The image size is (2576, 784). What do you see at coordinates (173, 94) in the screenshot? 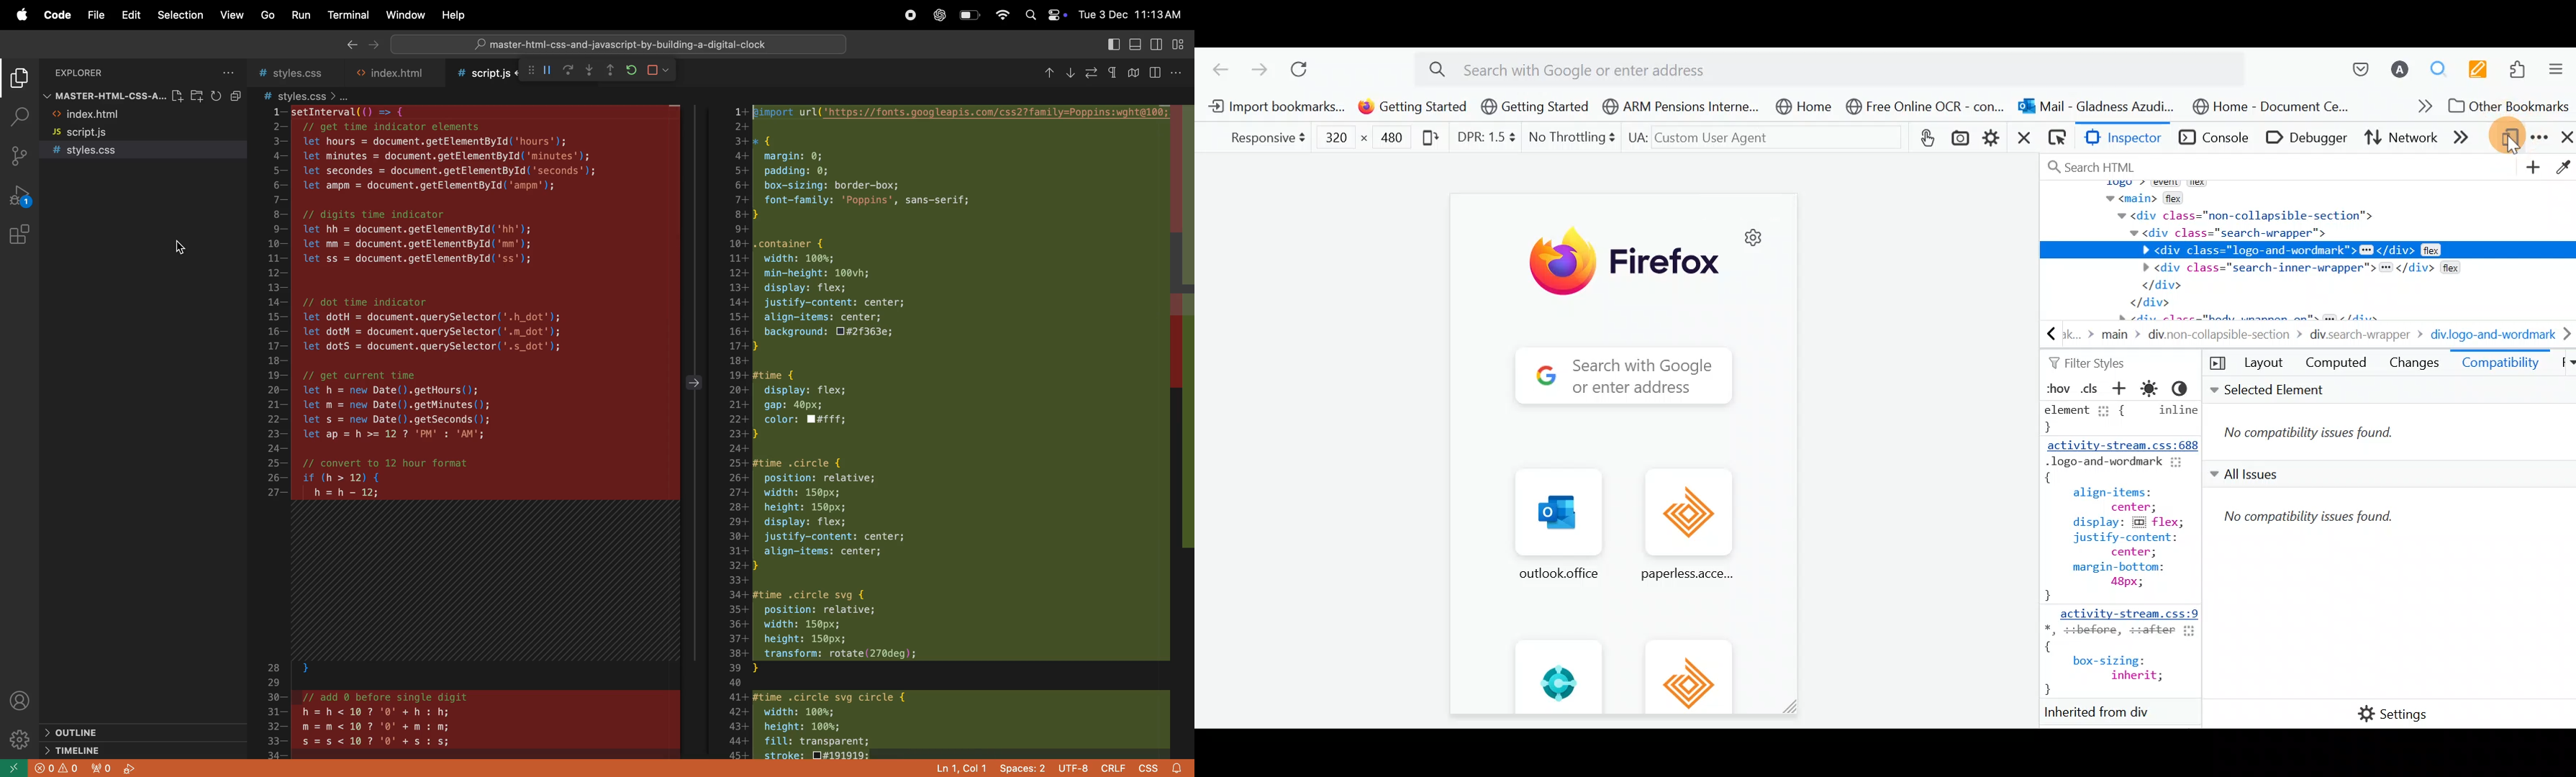
I see `new file` at bounding box center [173, 94].